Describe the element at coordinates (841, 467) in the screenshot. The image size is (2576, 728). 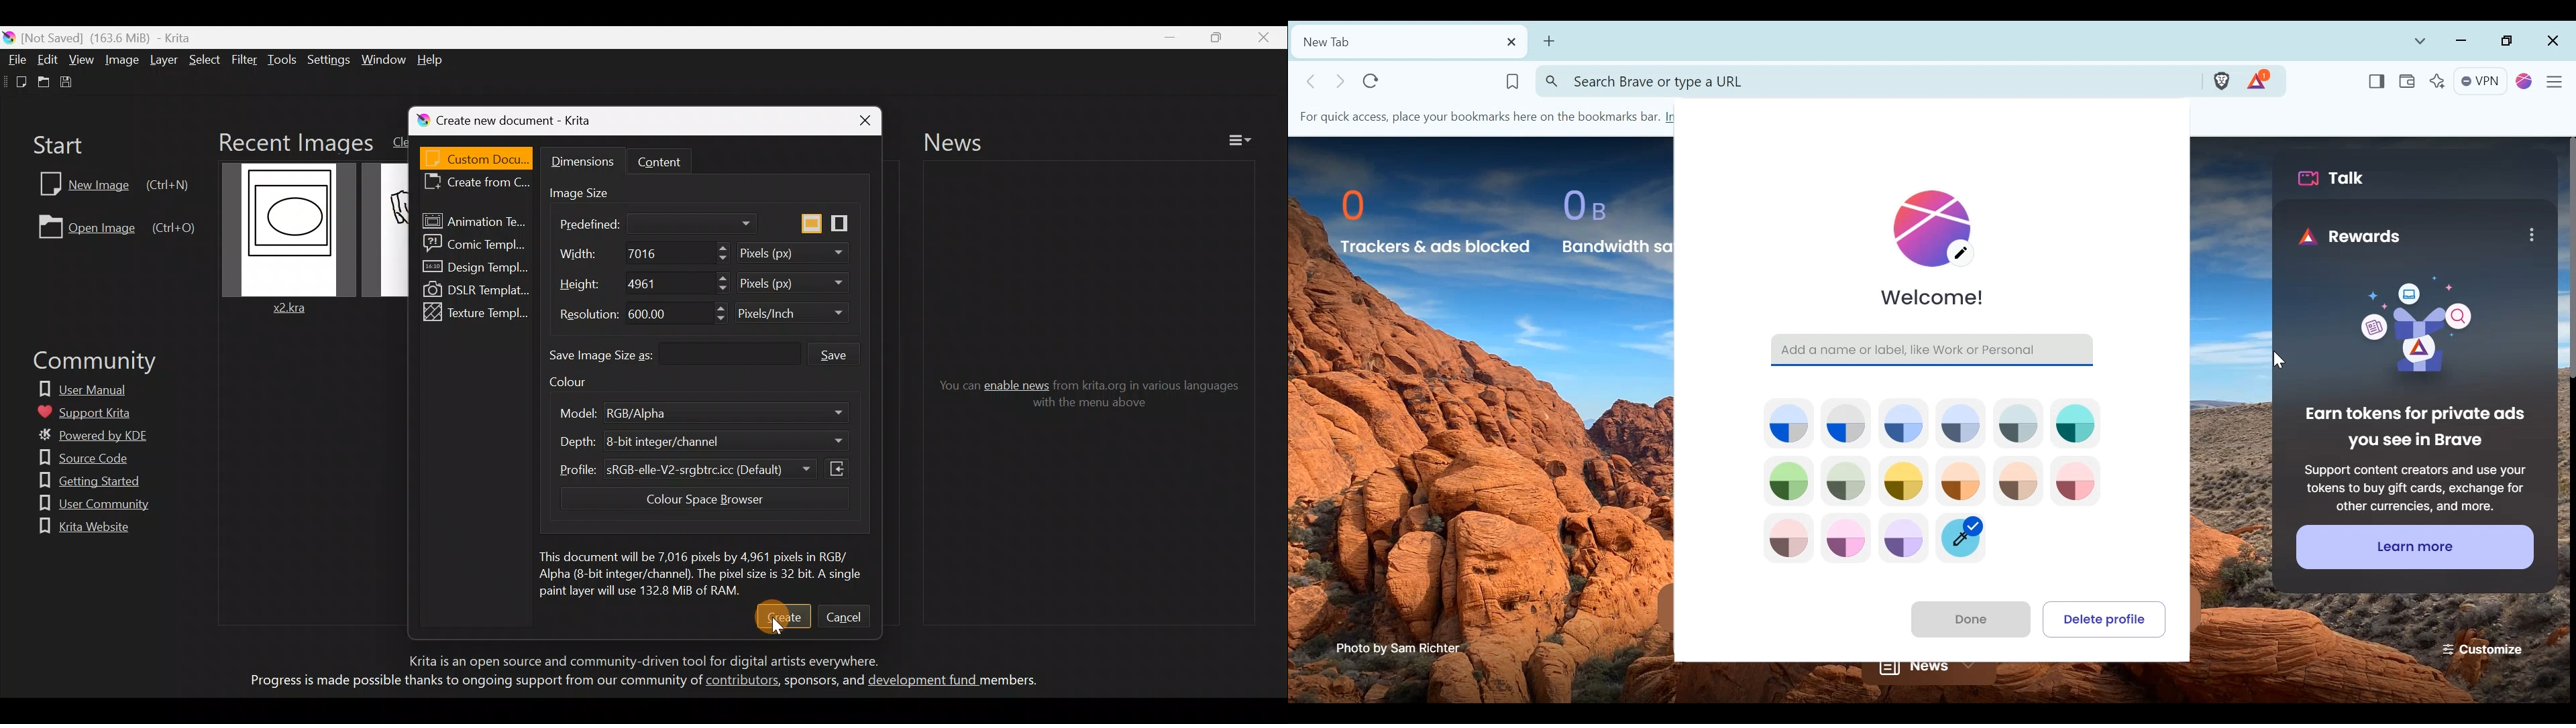
I see `Import profile` at that location.